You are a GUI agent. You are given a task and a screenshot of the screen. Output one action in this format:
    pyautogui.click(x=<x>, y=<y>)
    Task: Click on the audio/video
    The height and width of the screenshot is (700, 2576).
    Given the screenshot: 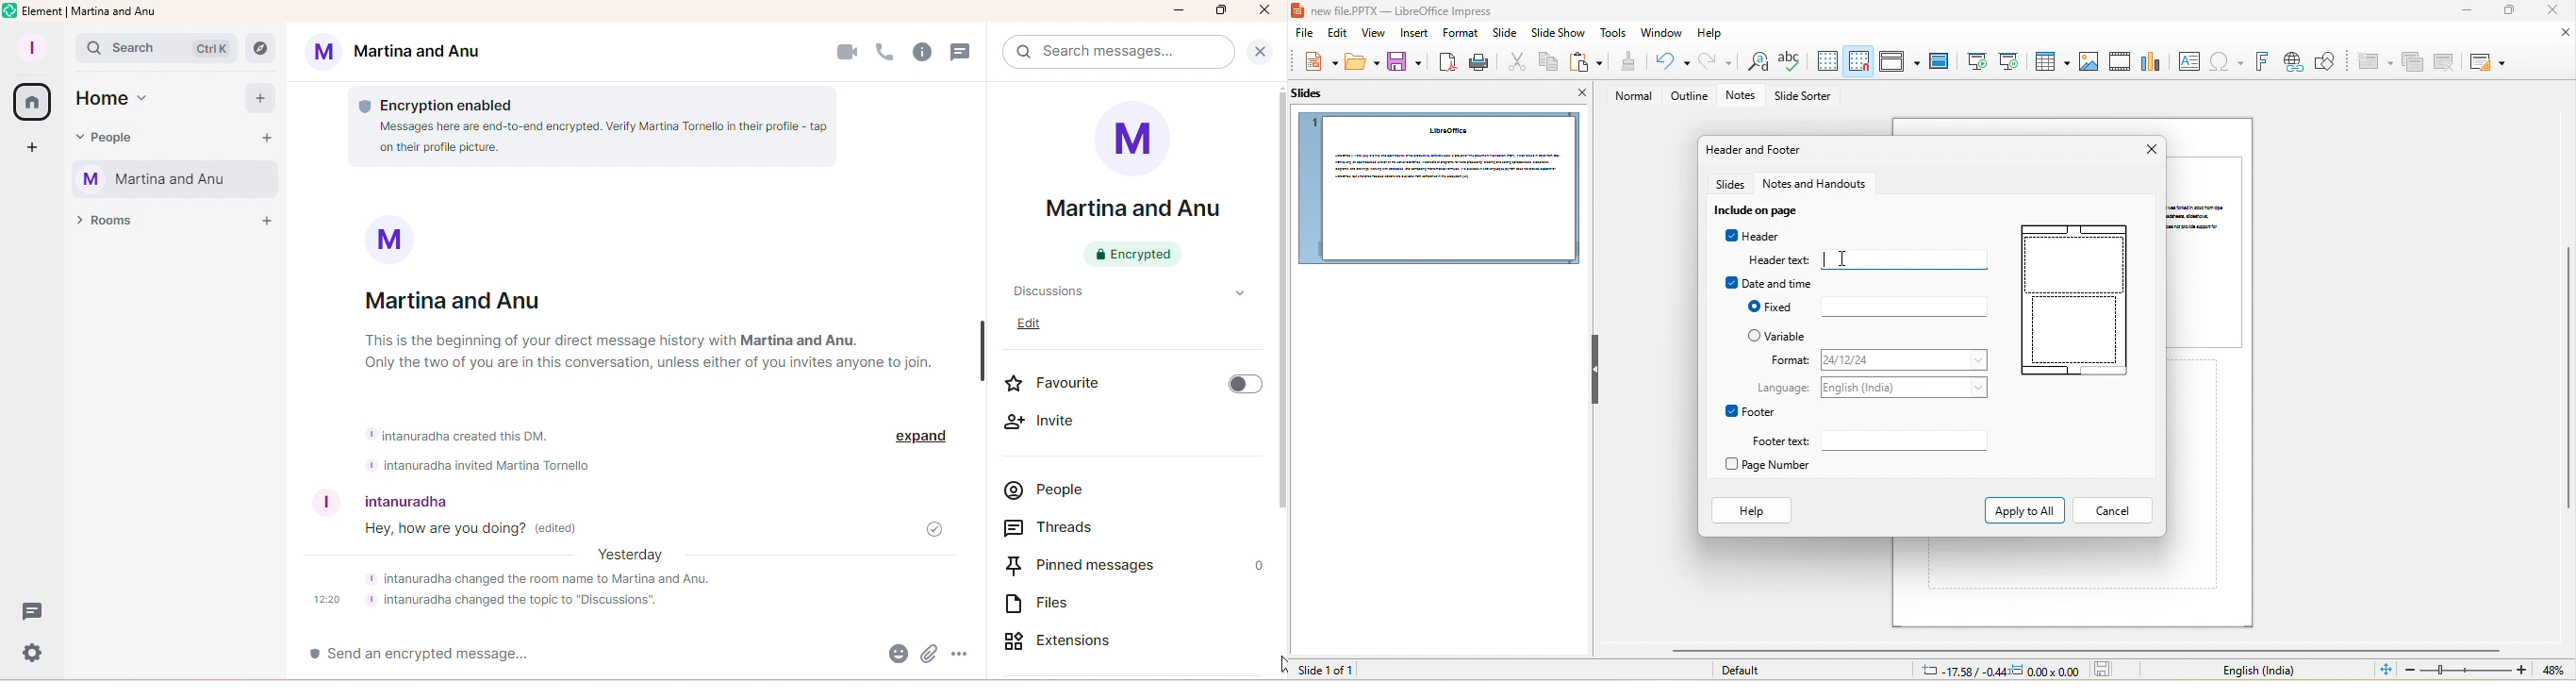 What is the action you would take?
    pyautogui.click(x=2122, y=61)
    